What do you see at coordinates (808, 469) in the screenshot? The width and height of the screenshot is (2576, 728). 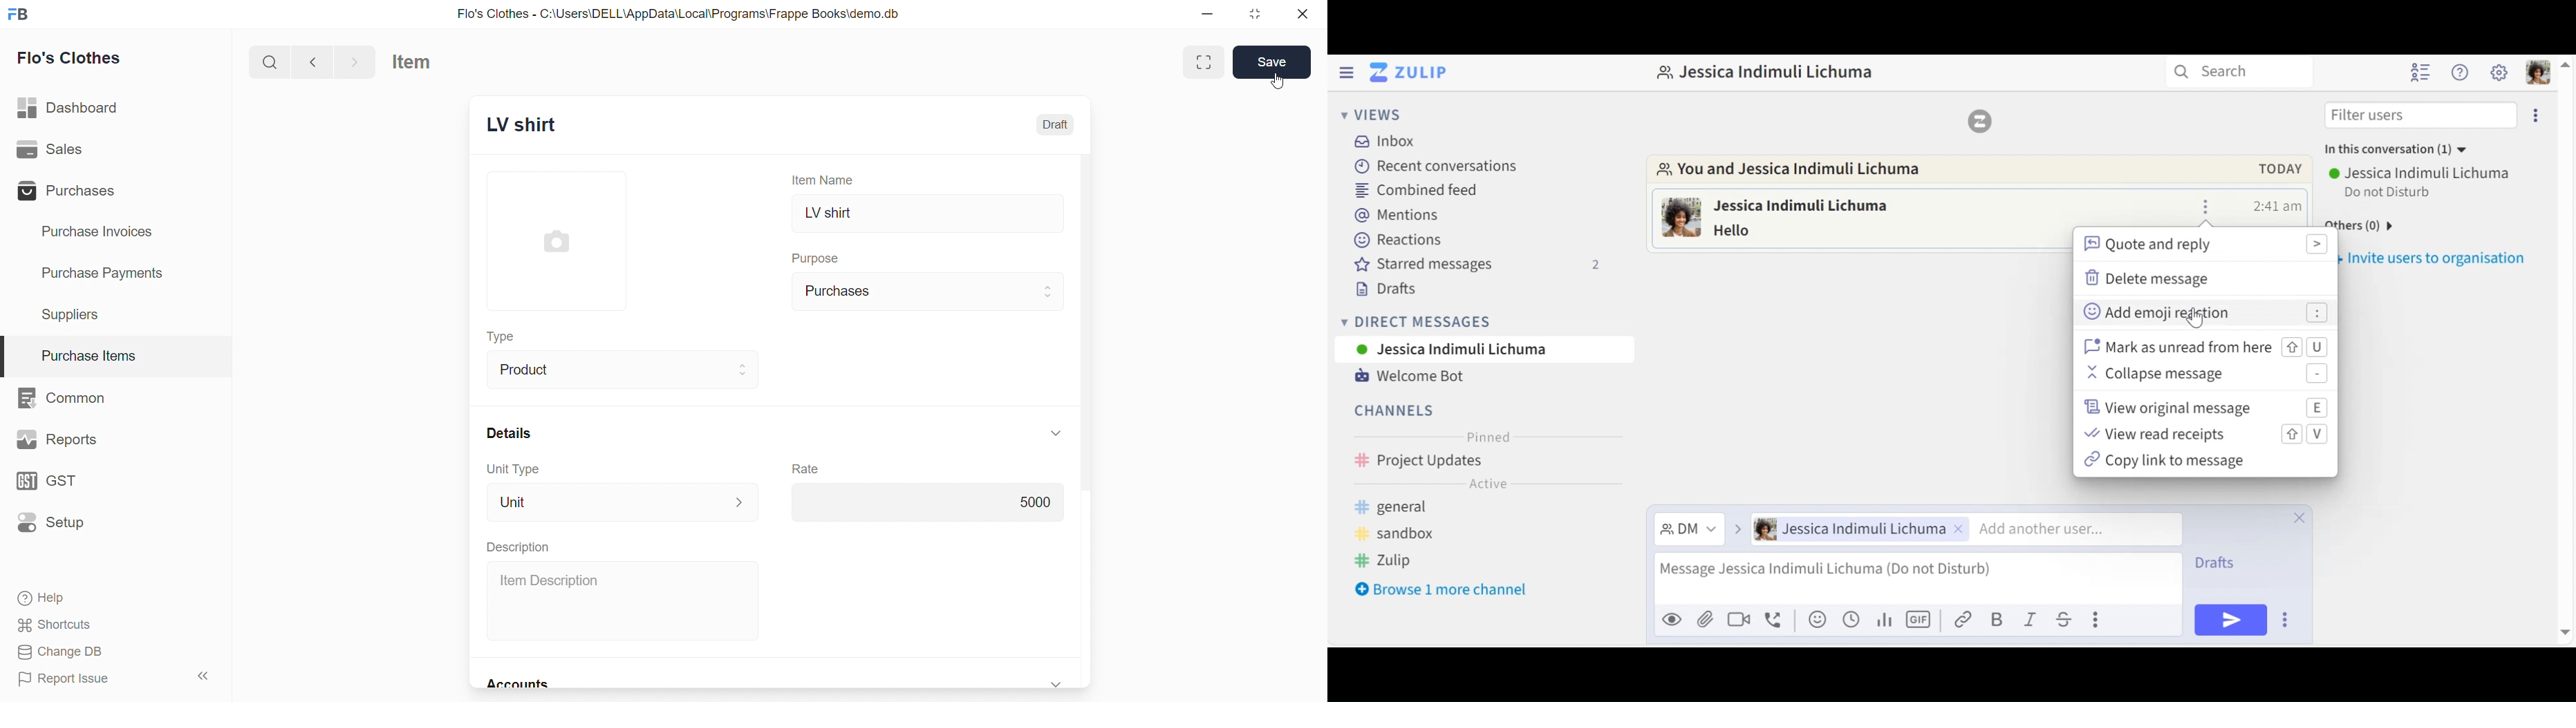 I see `Rate` at bounding box center [808, 469].